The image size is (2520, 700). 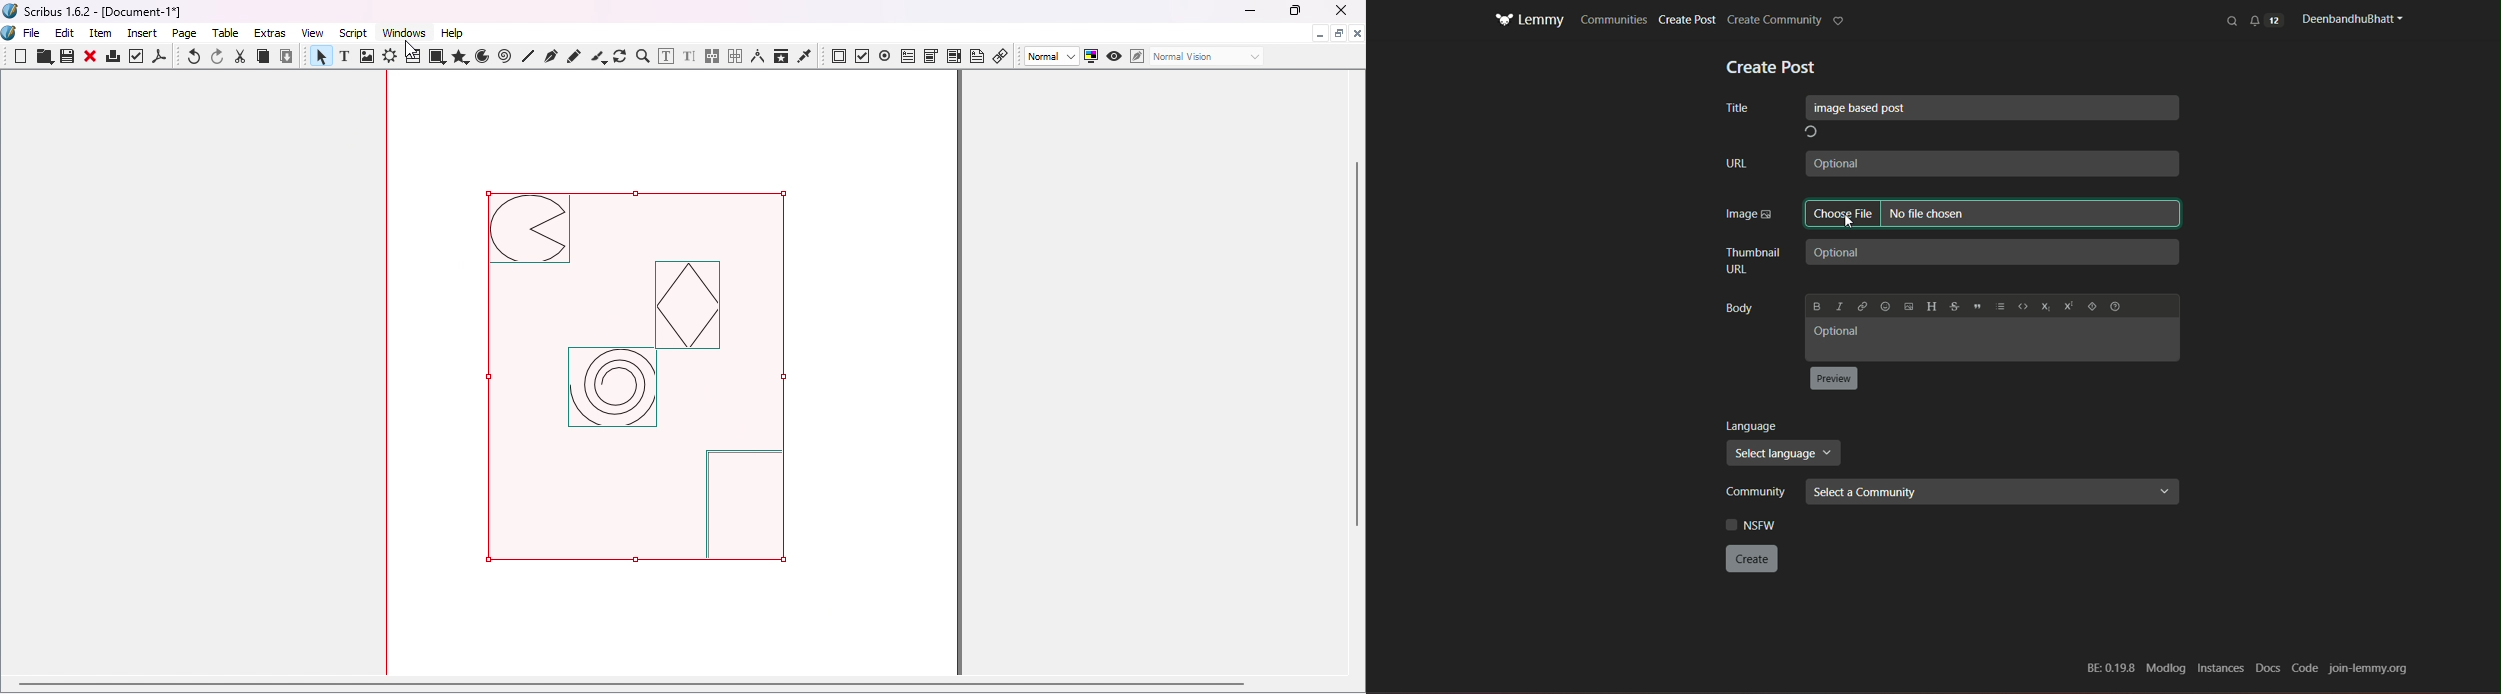 I want to click on Communities, so click(x=1614, y=19).